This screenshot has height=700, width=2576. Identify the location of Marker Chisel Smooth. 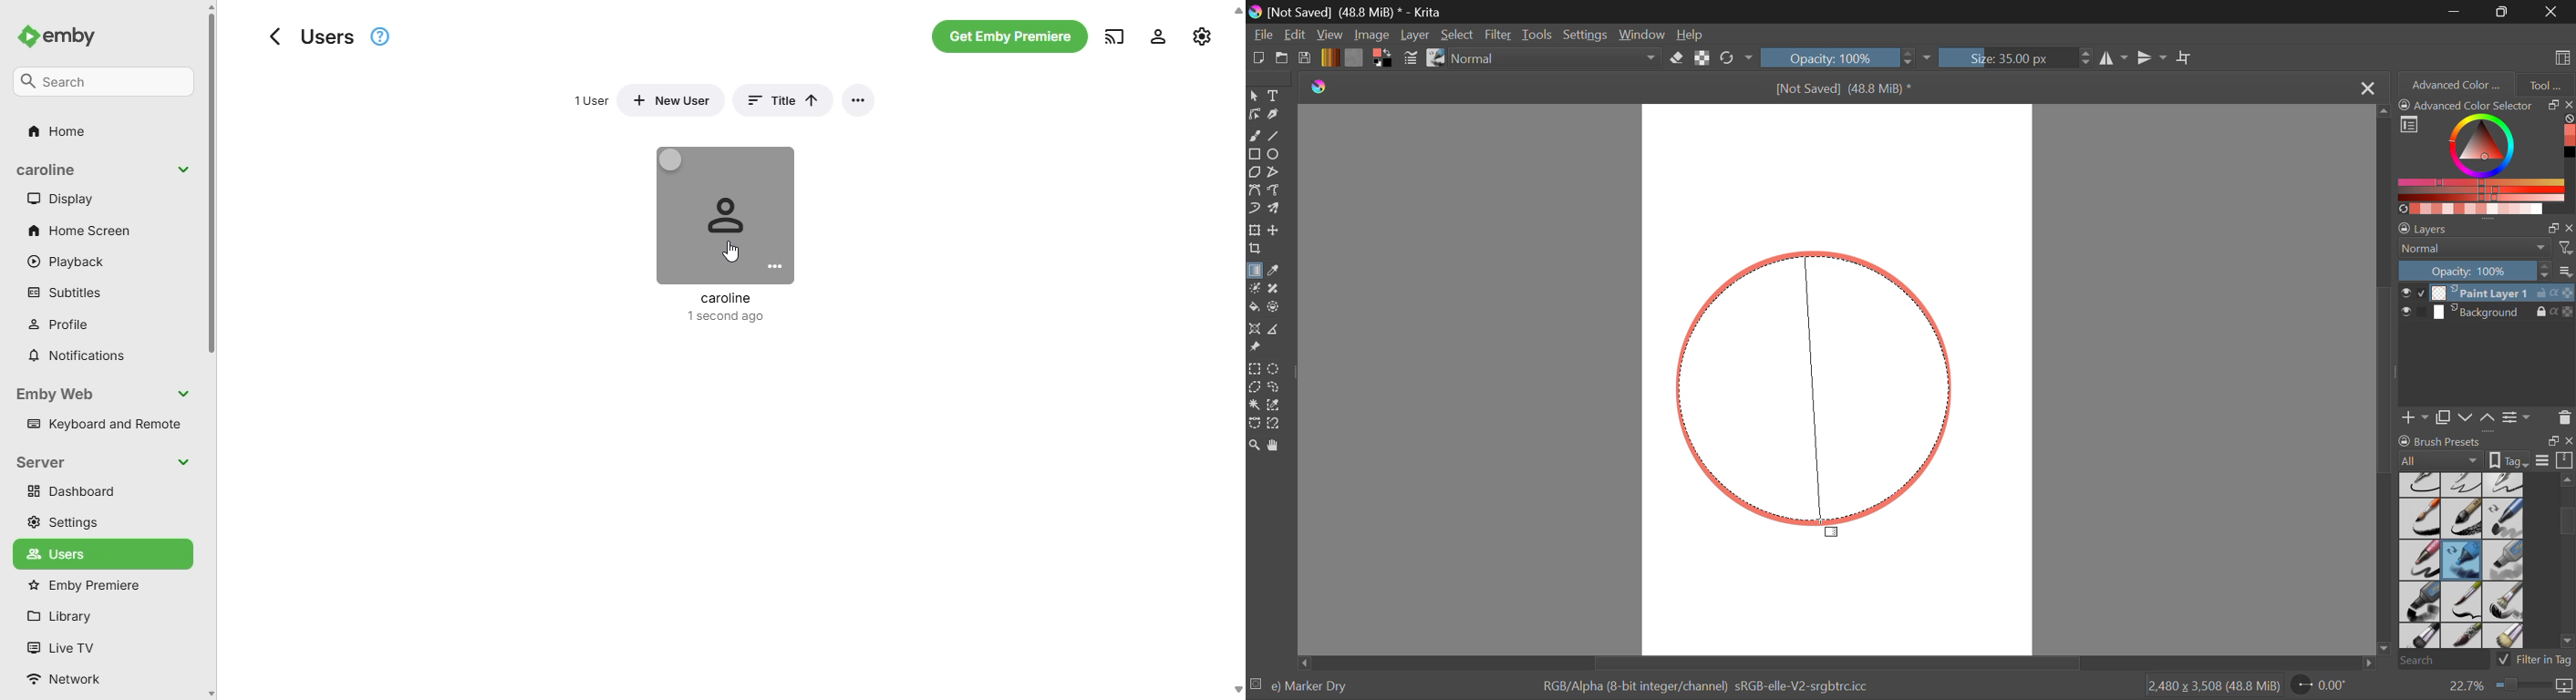
(2505, 518).